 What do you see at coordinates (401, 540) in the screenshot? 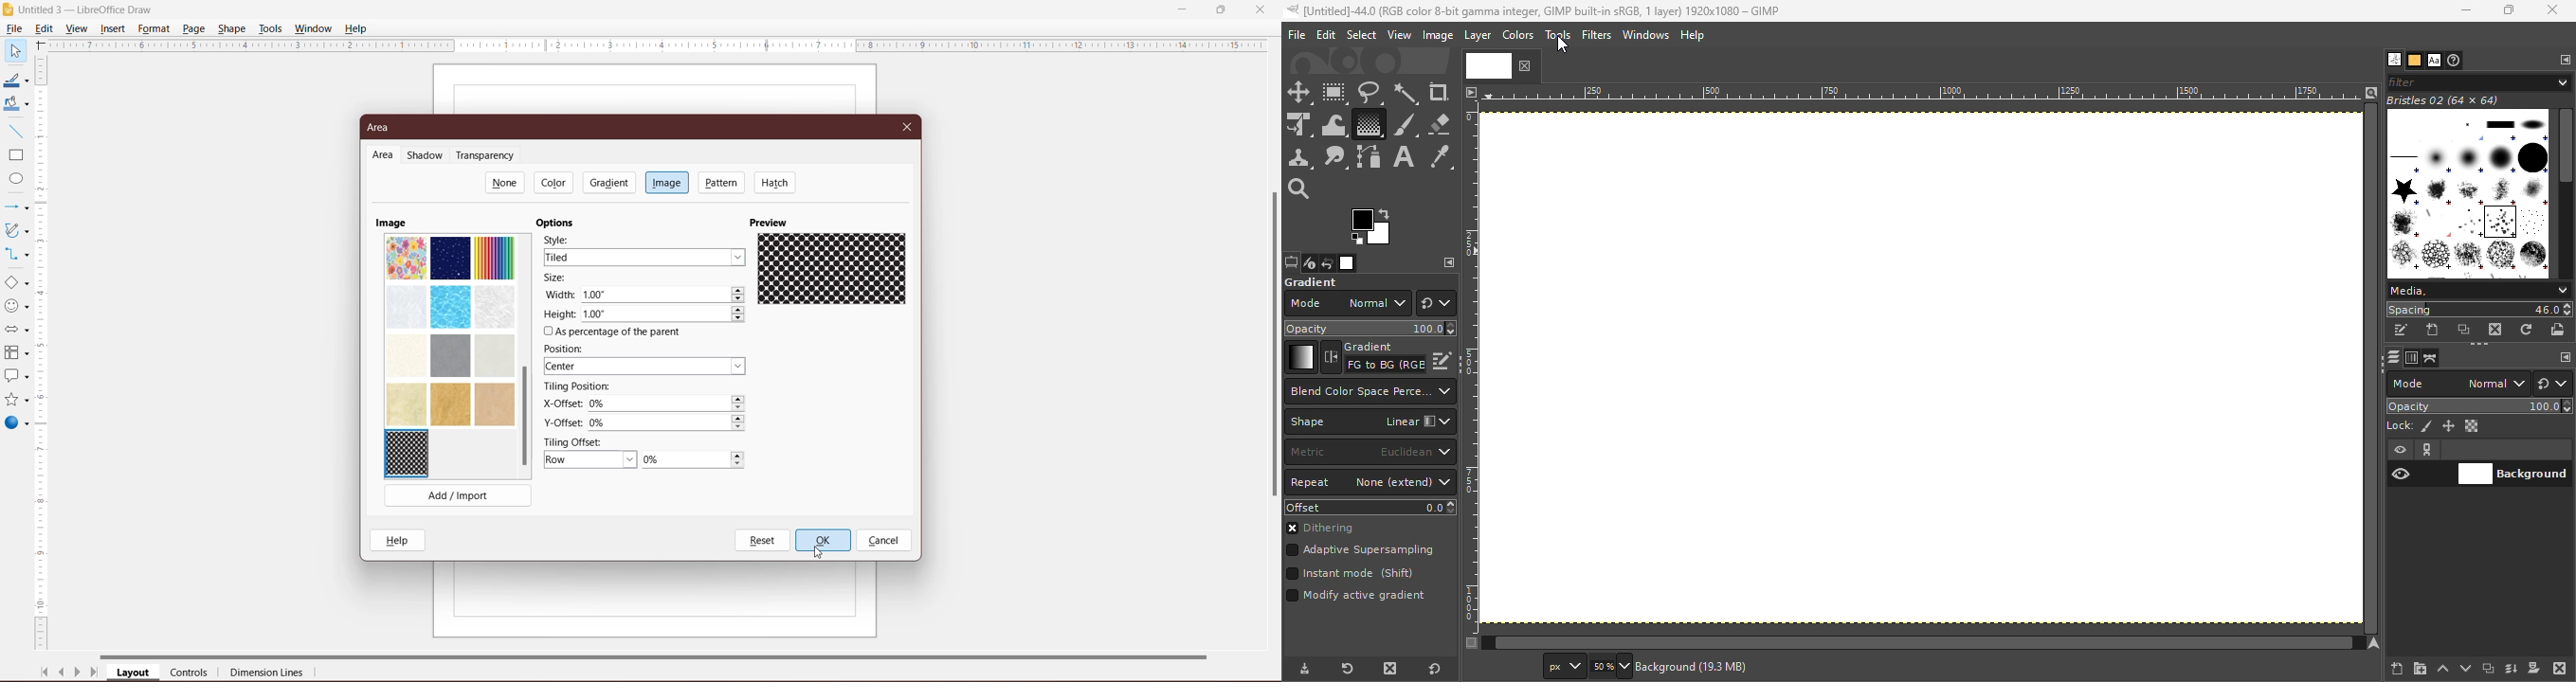
I see `Help` at bounding box center [401, 540].